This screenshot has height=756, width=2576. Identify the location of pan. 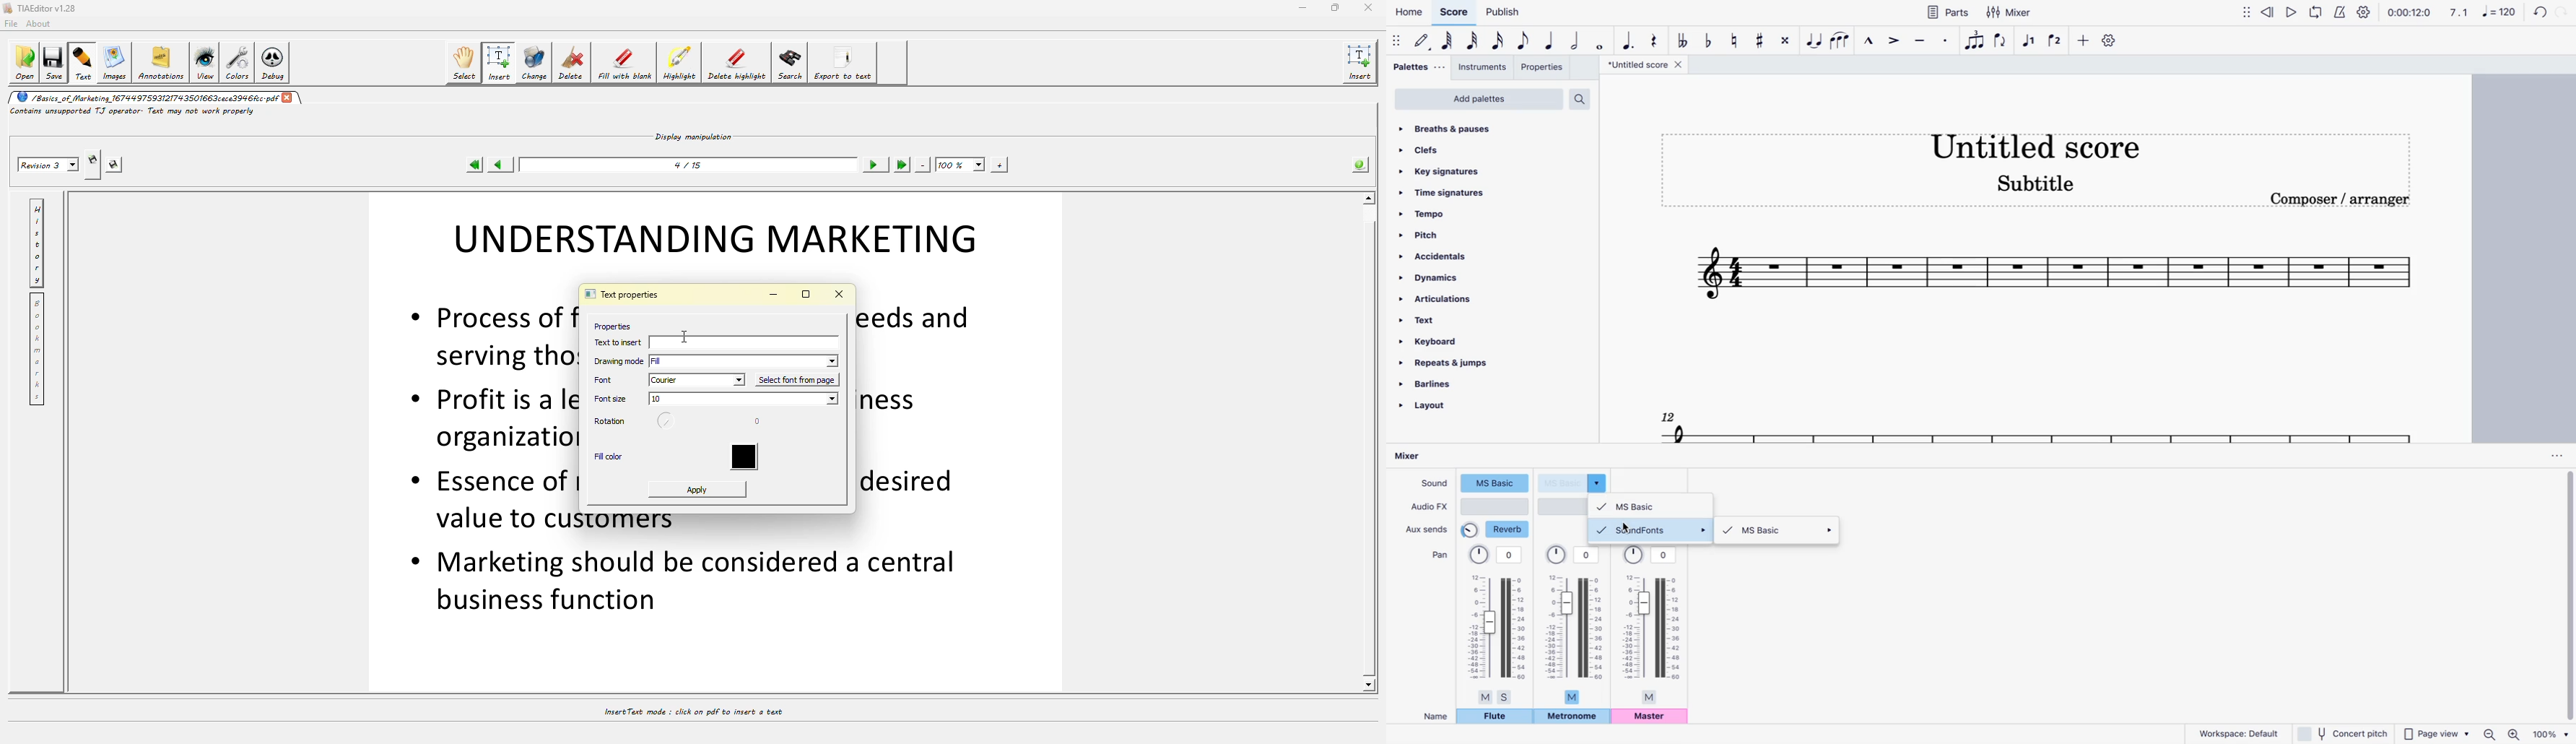
(1437, 556).